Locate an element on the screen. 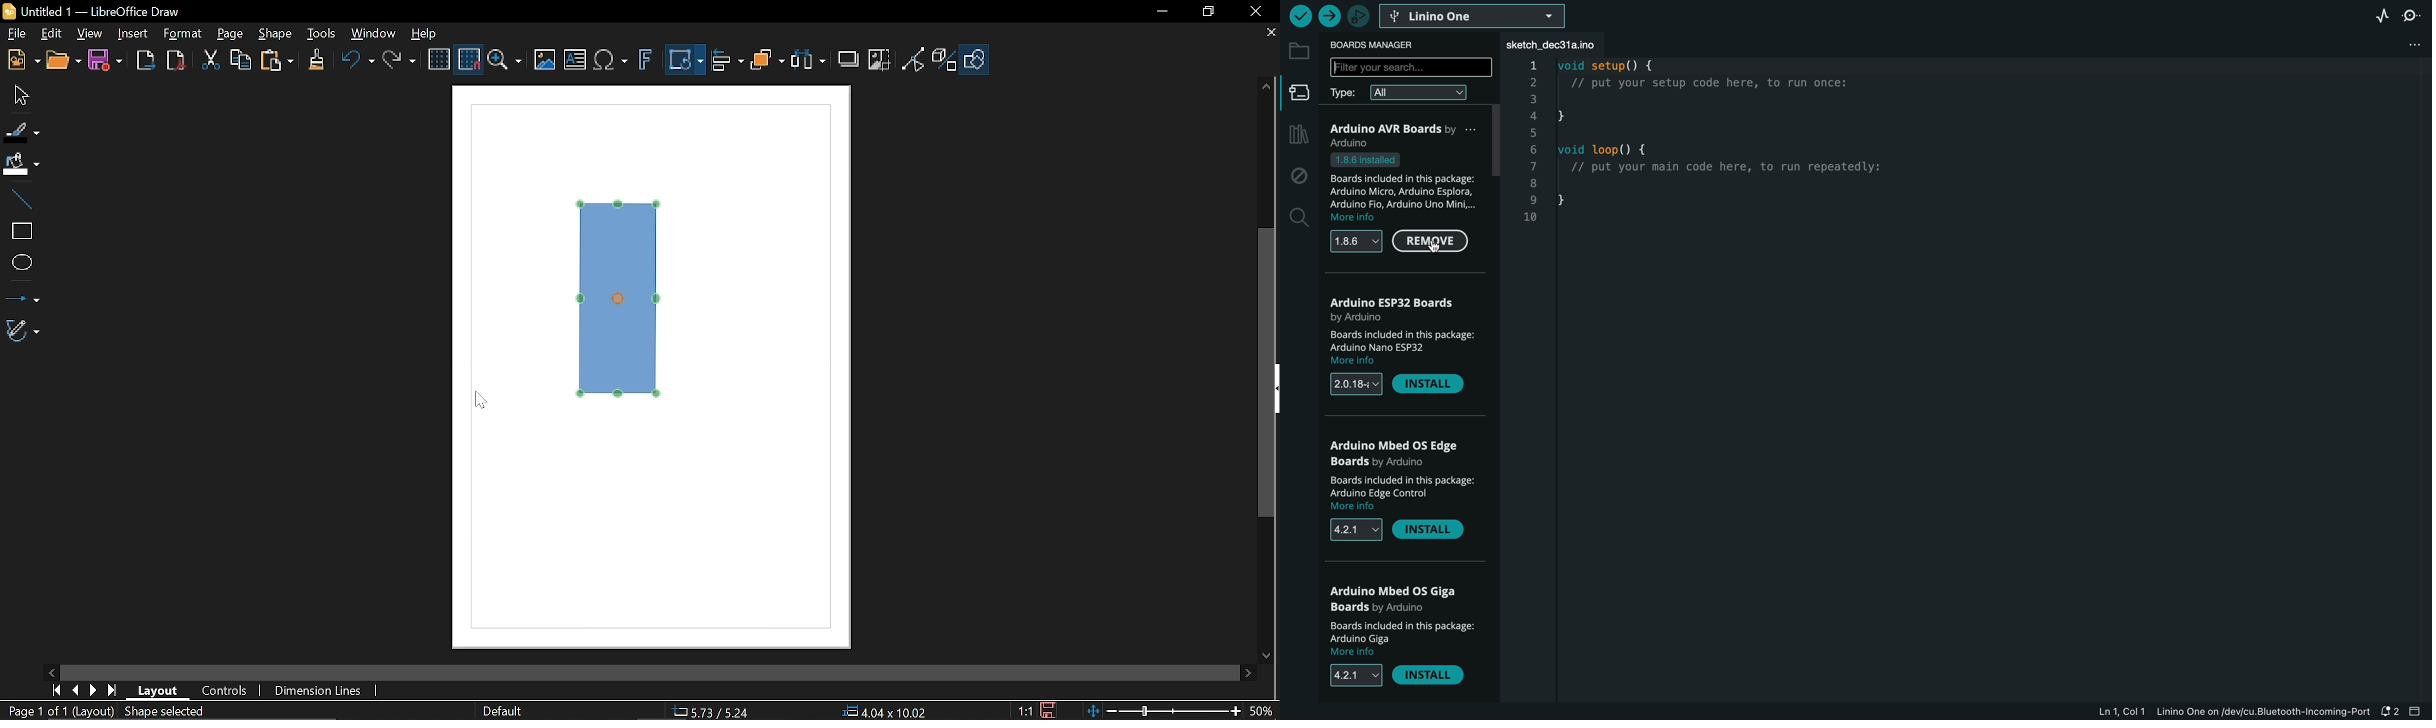 This screenshot has width=2436, height=728. Shadow is located at coordinates (850, 57).